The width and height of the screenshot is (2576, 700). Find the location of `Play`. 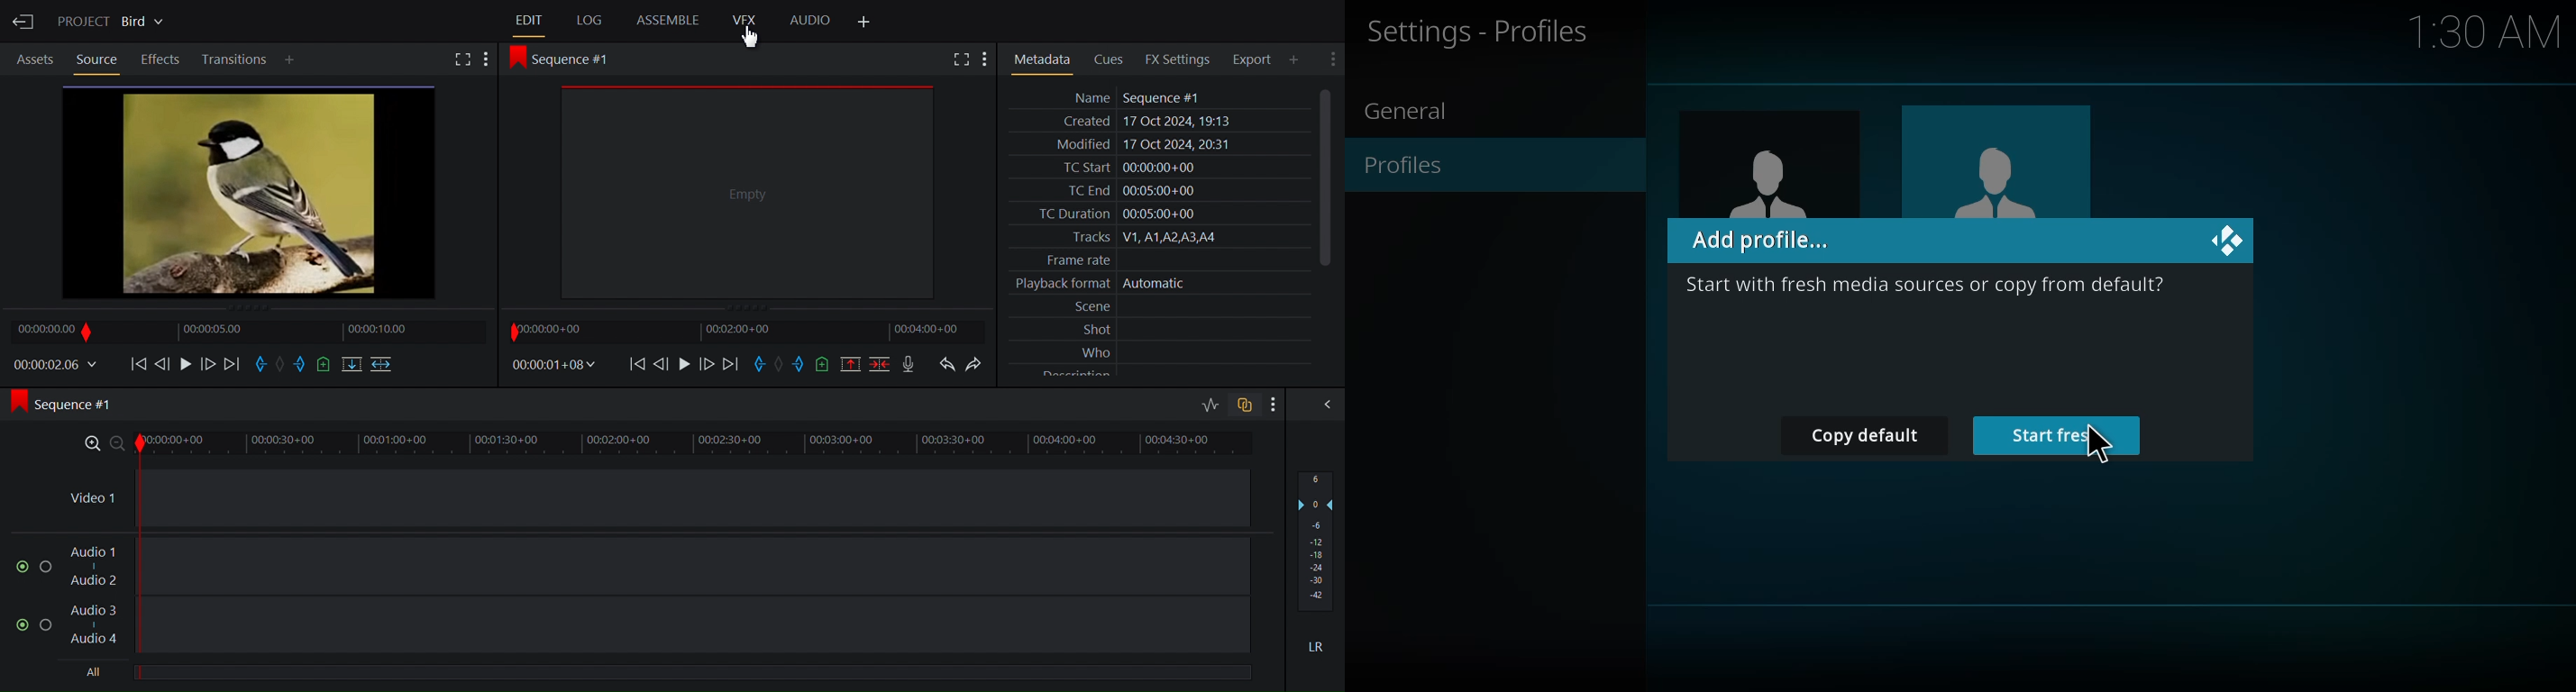

Play is located at coordinates (183, 363).